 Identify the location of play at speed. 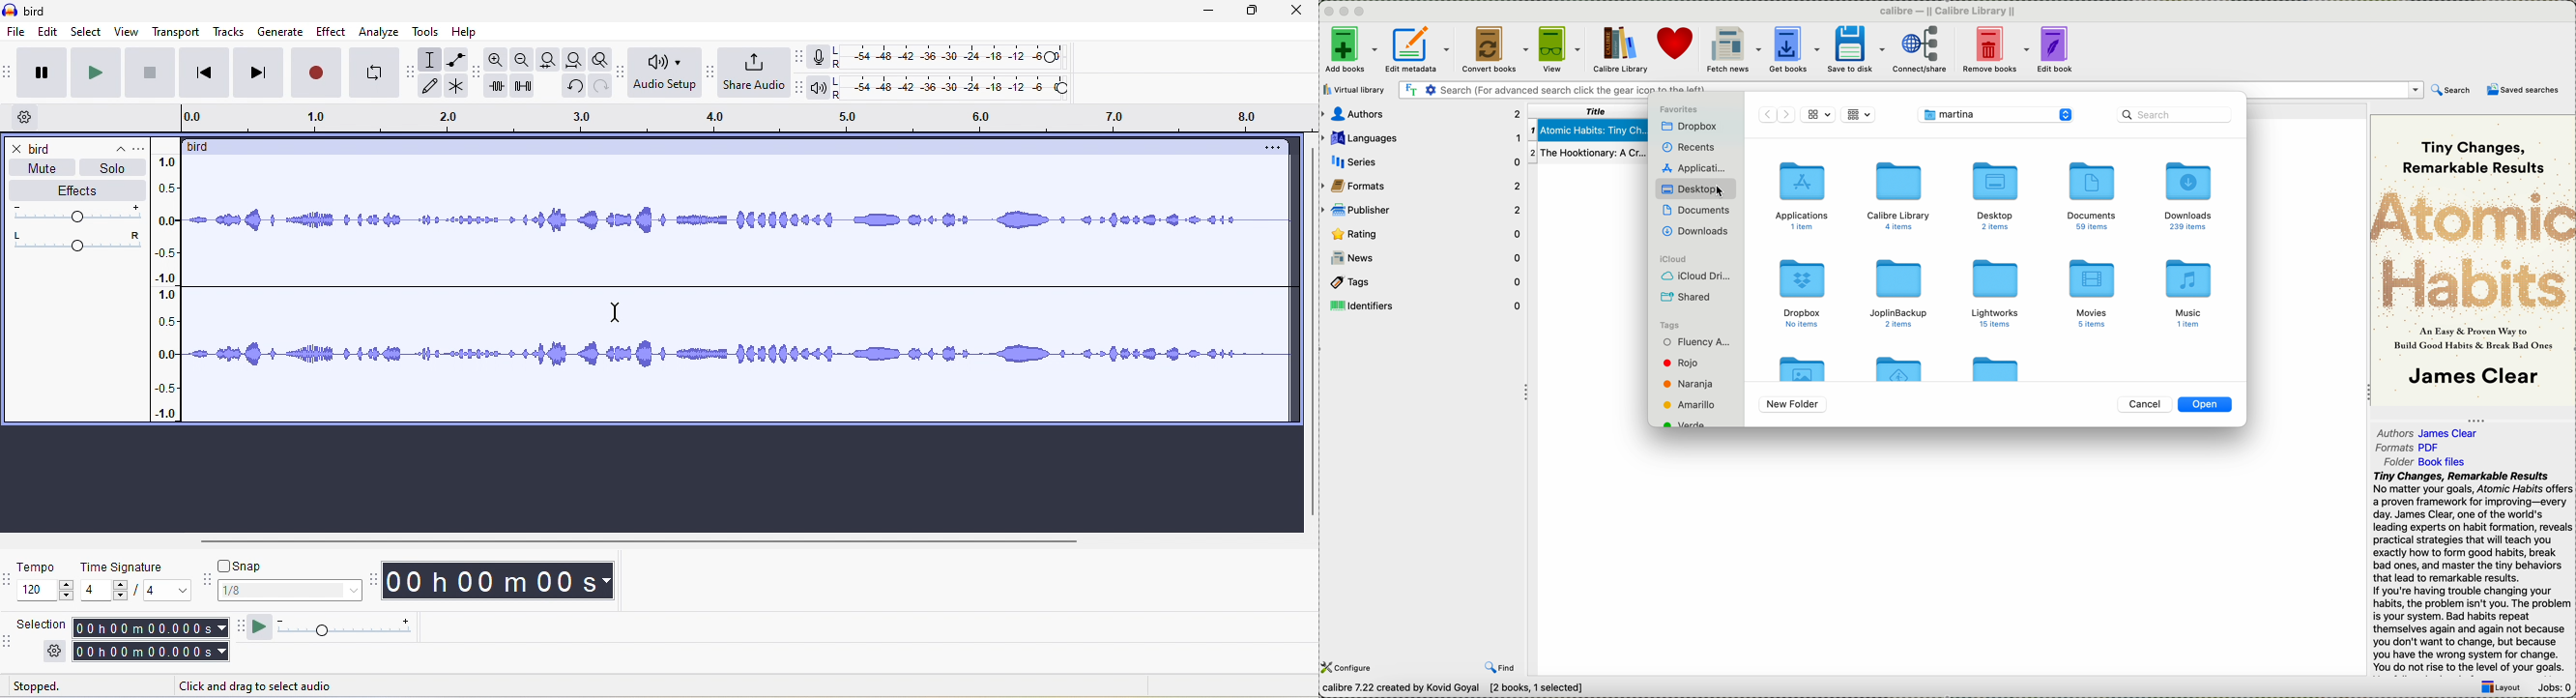
(354, 629).